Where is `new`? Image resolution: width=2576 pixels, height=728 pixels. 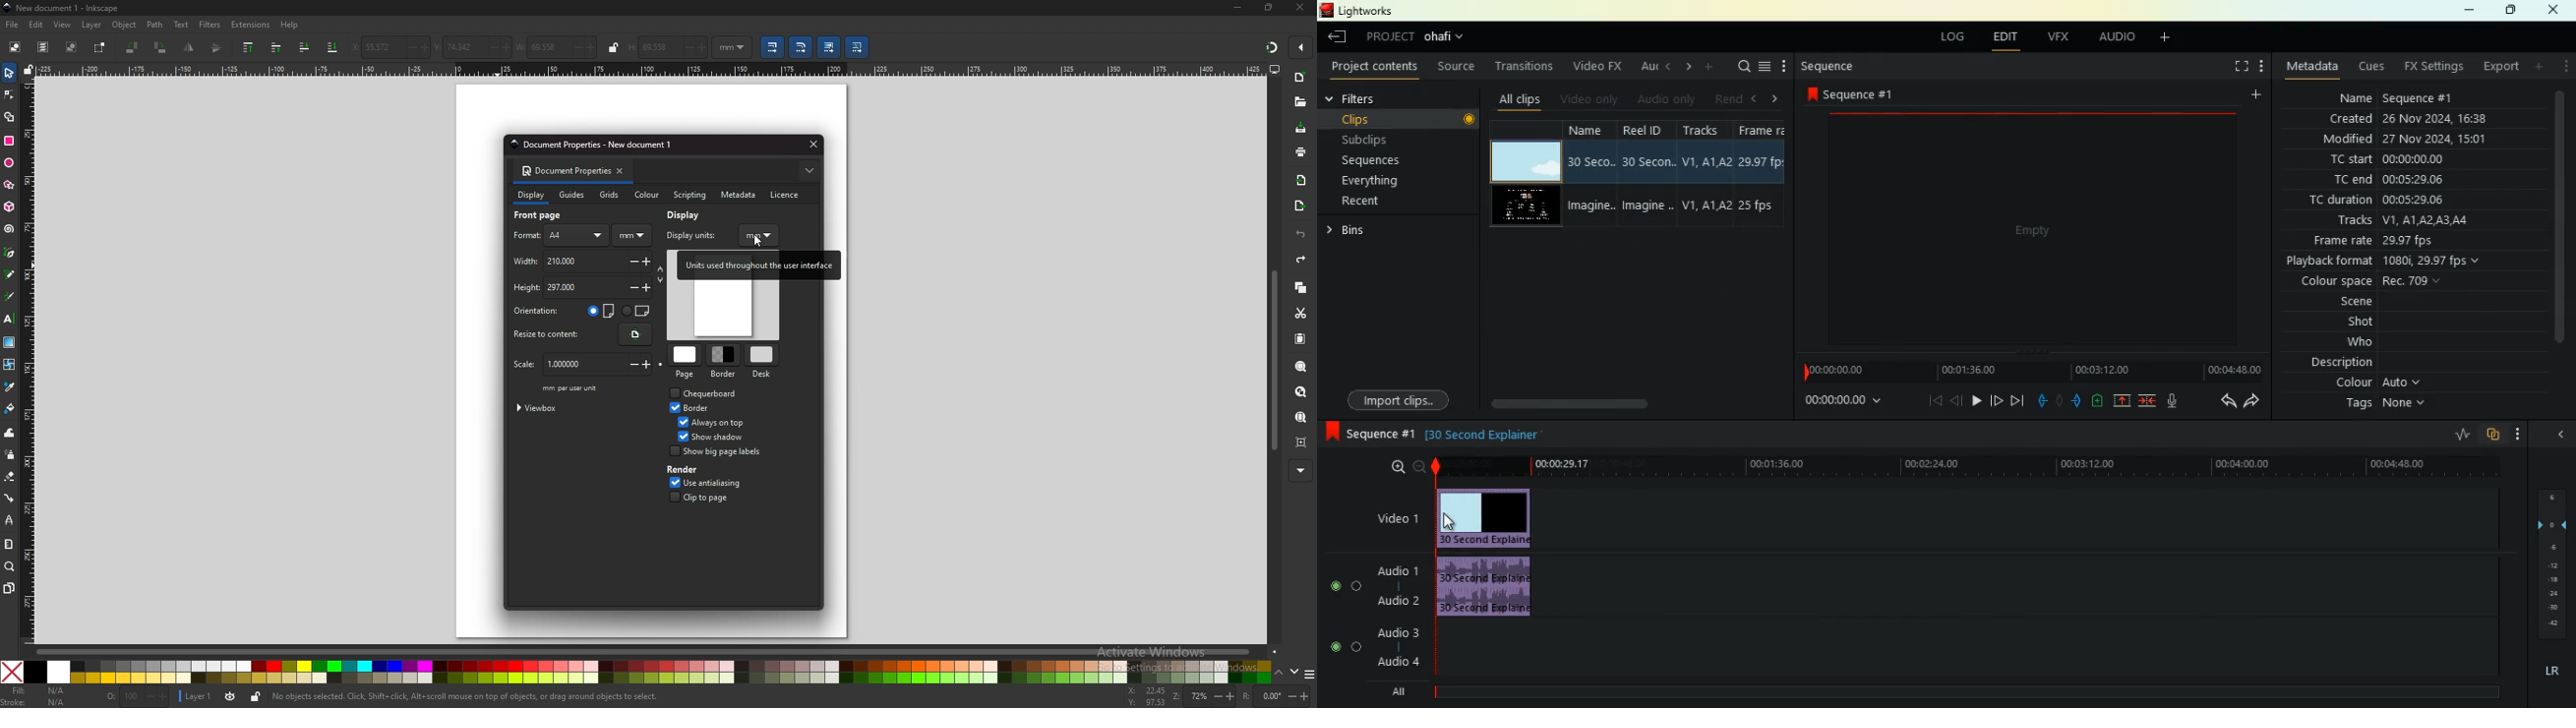 new is located at coordinates (1301, 78).